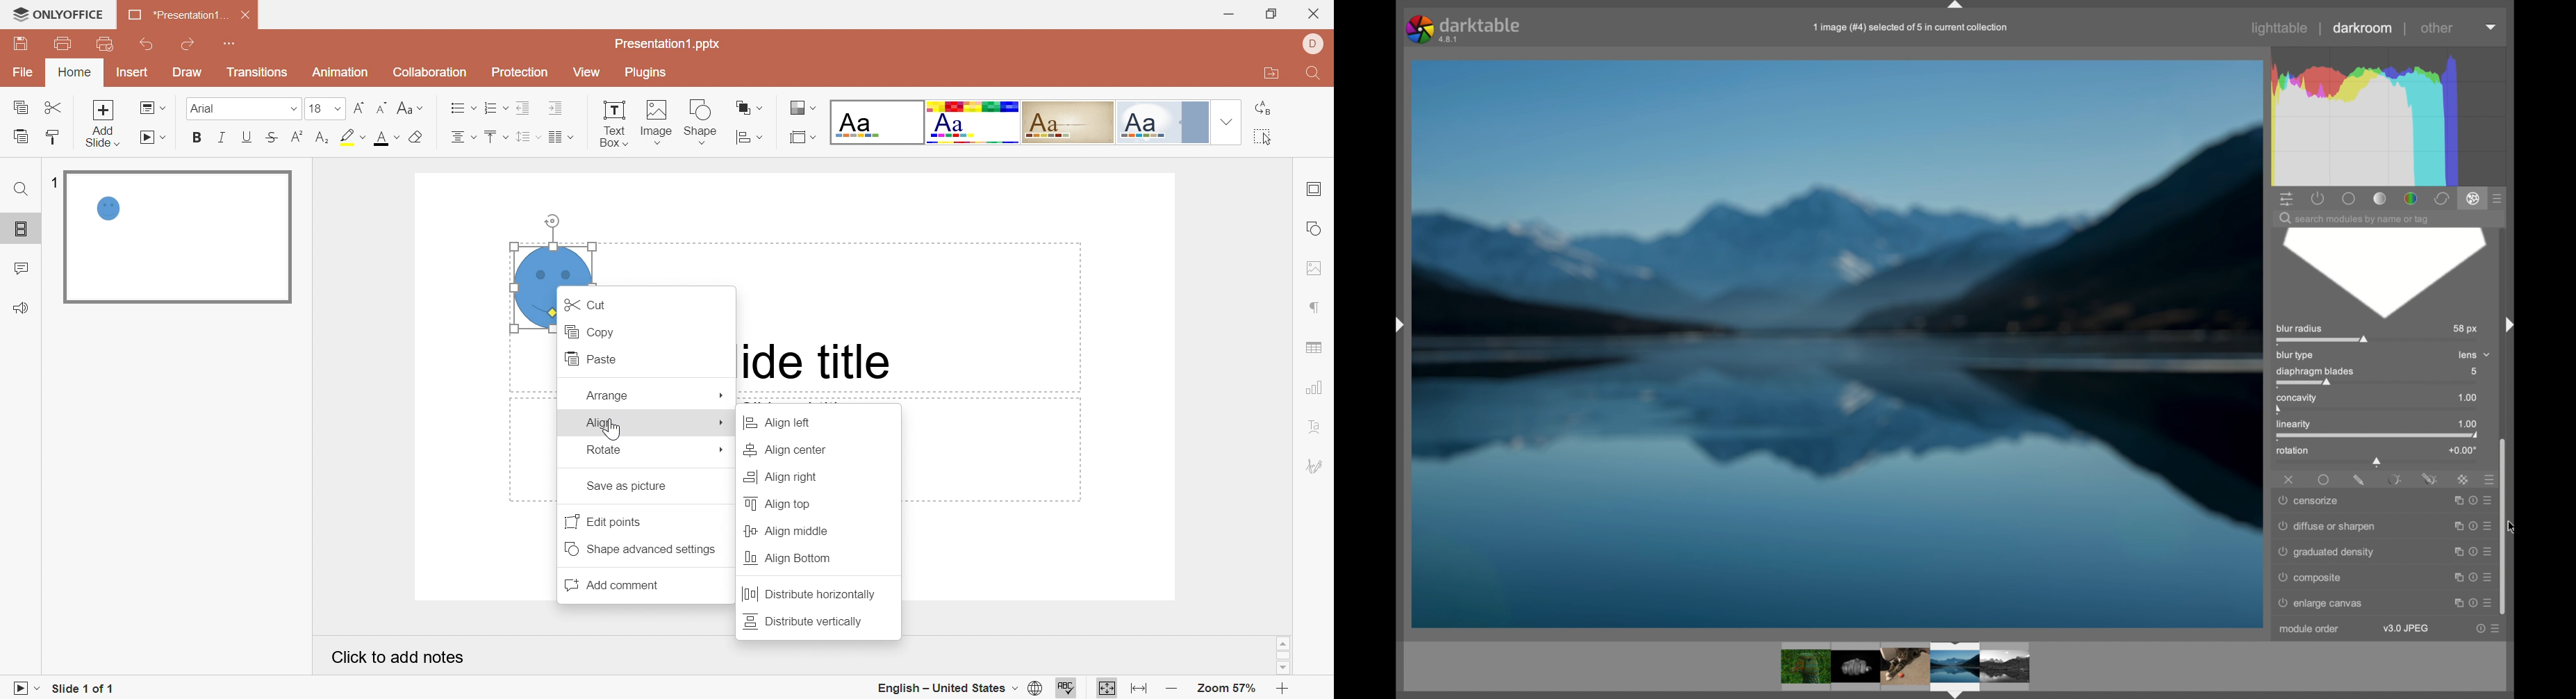 This screenshot has width=2576, height=700. What do you see at coordinates (645, 549) in the screenshot?
I see `Shape advanced settings` at bounding box center [645, 549].